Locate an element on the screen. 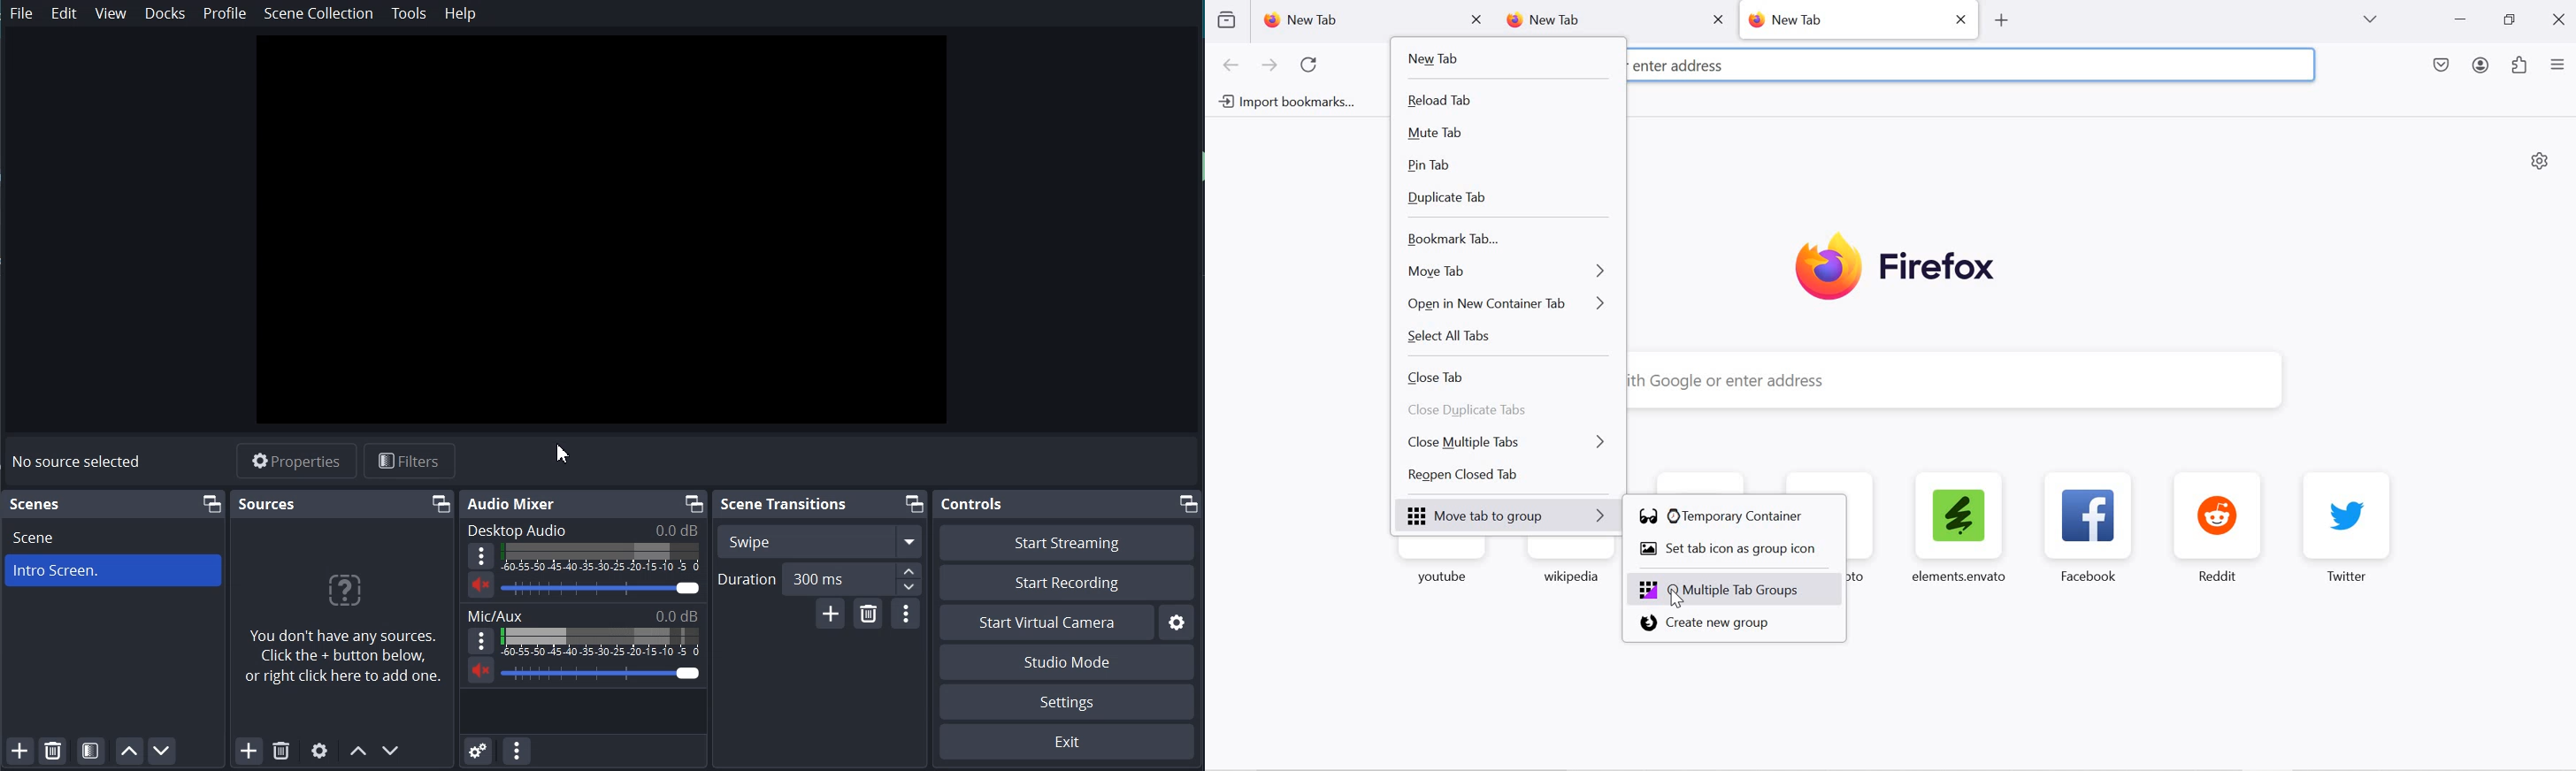  Edit is located at coordinates (65, 13).